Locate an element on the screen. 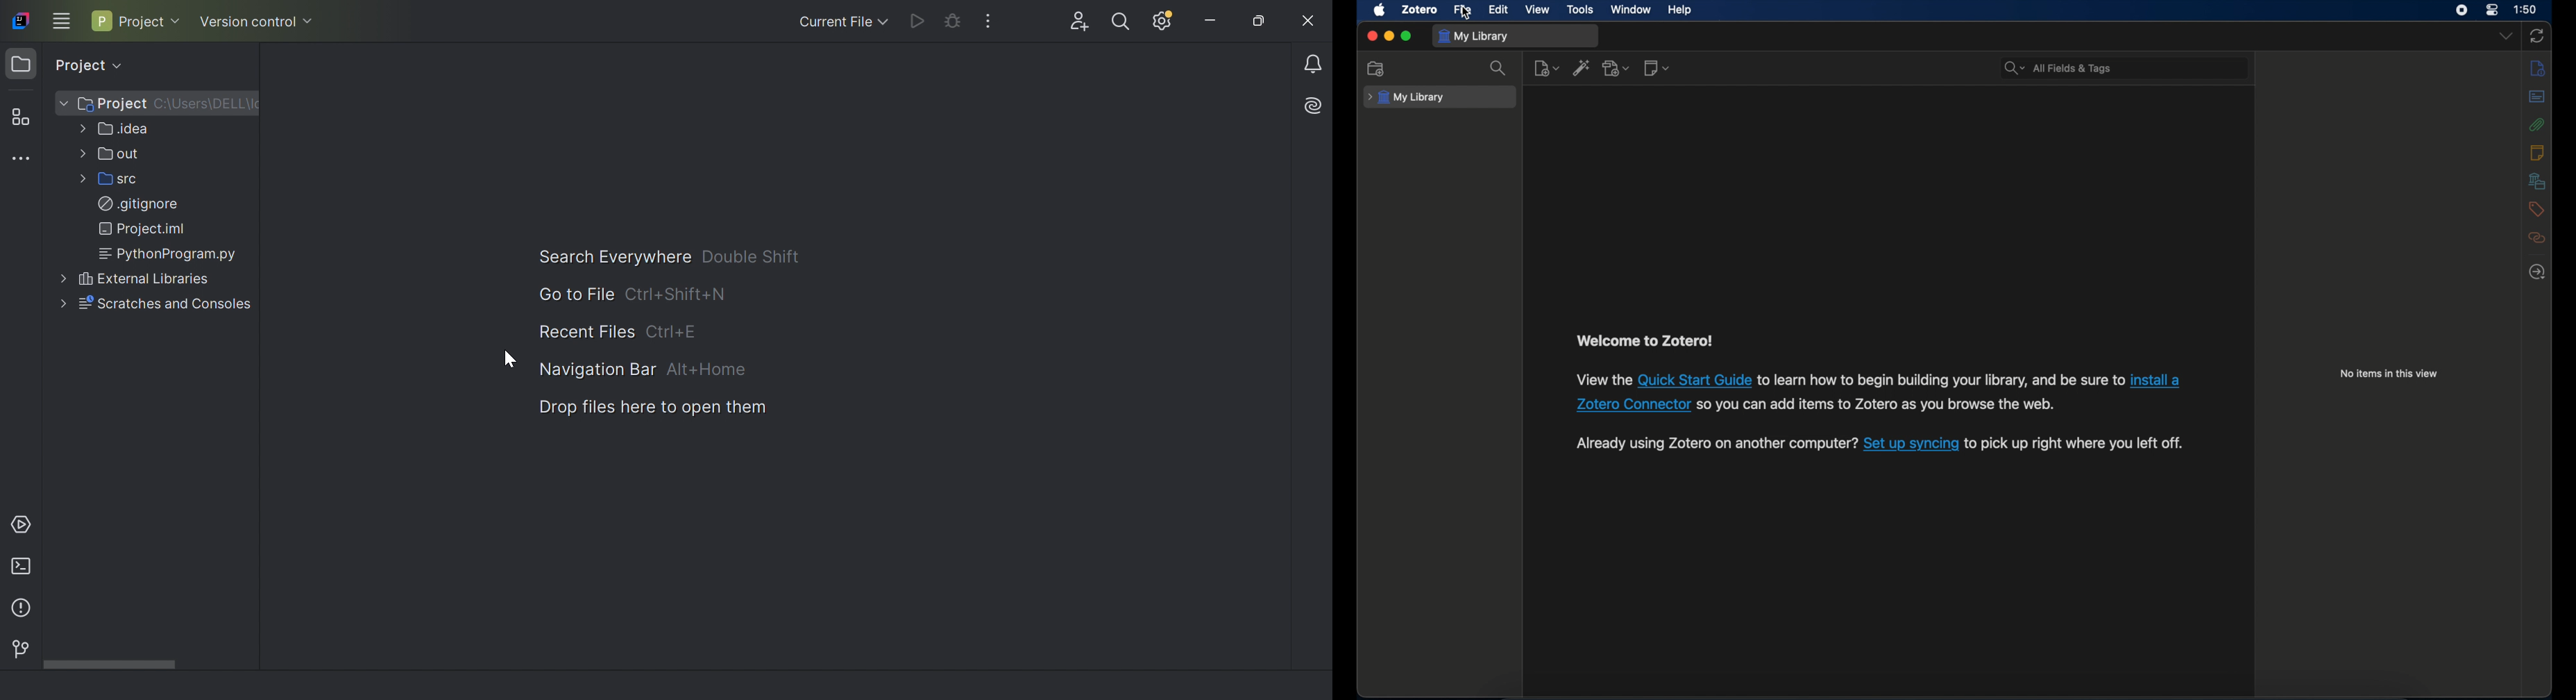  Restore down is located at coordinates (1257, 22).